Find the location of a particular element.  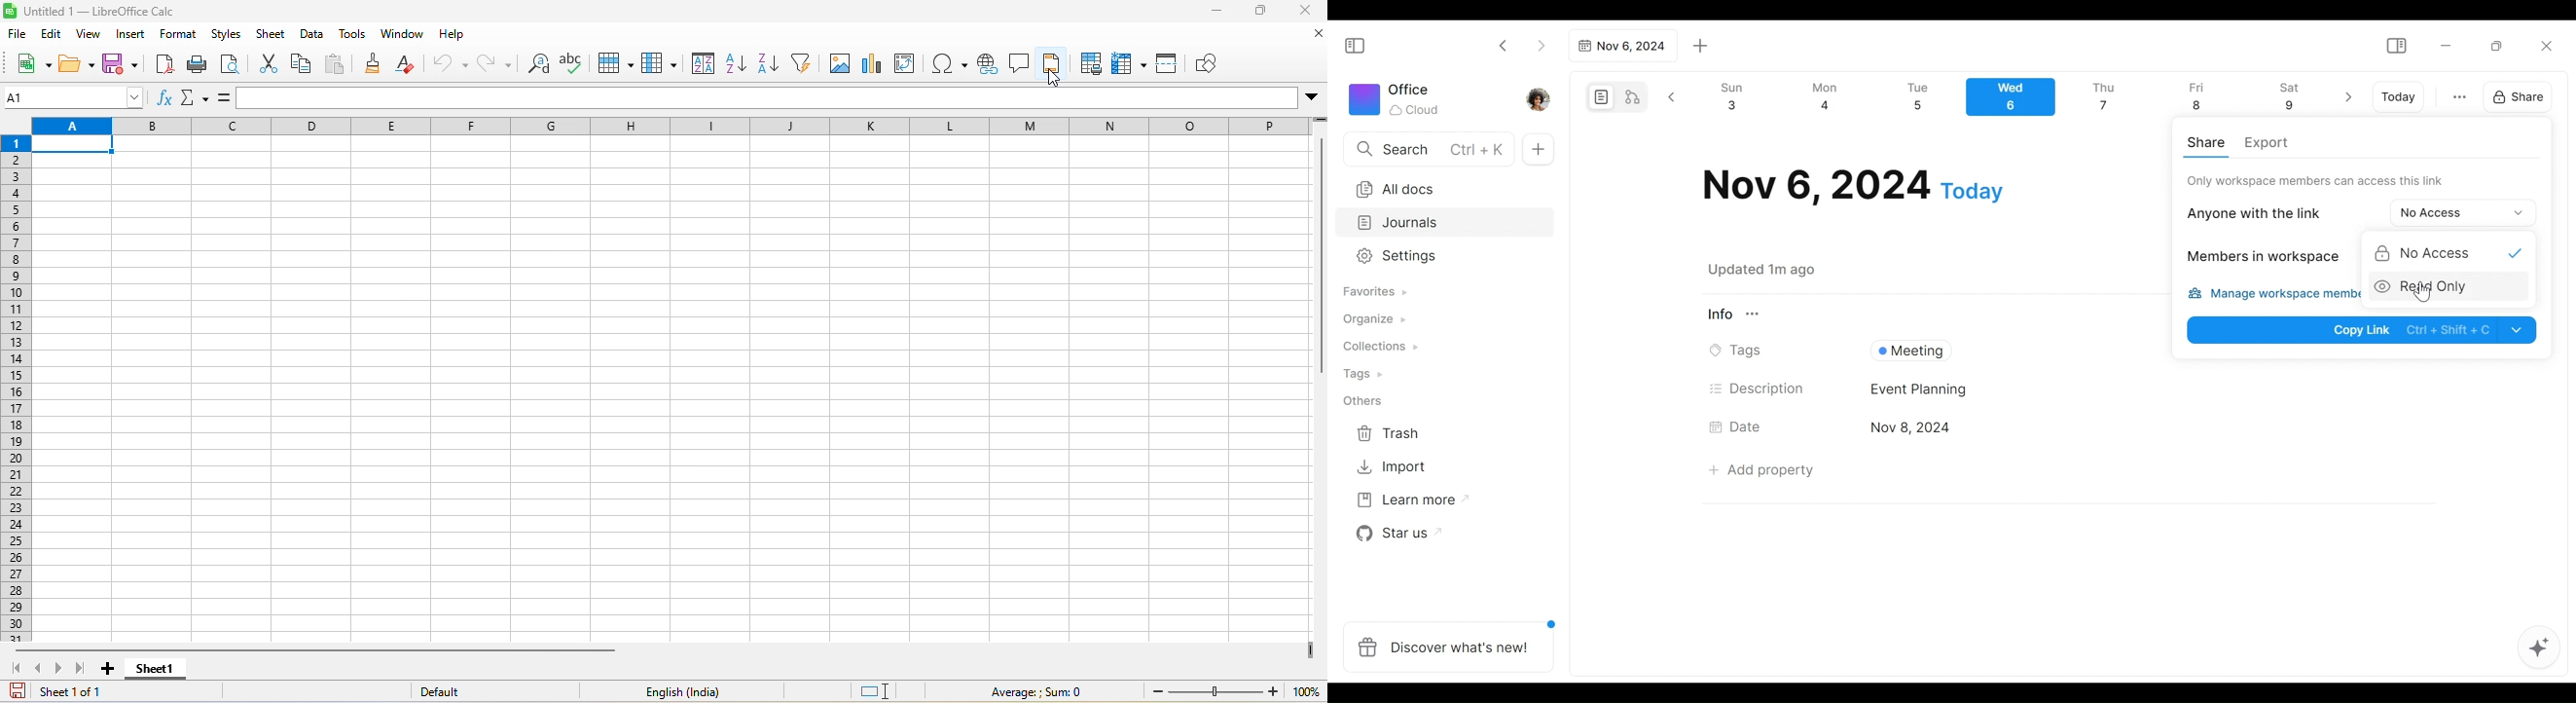

help is located at coordinates (460, 36).